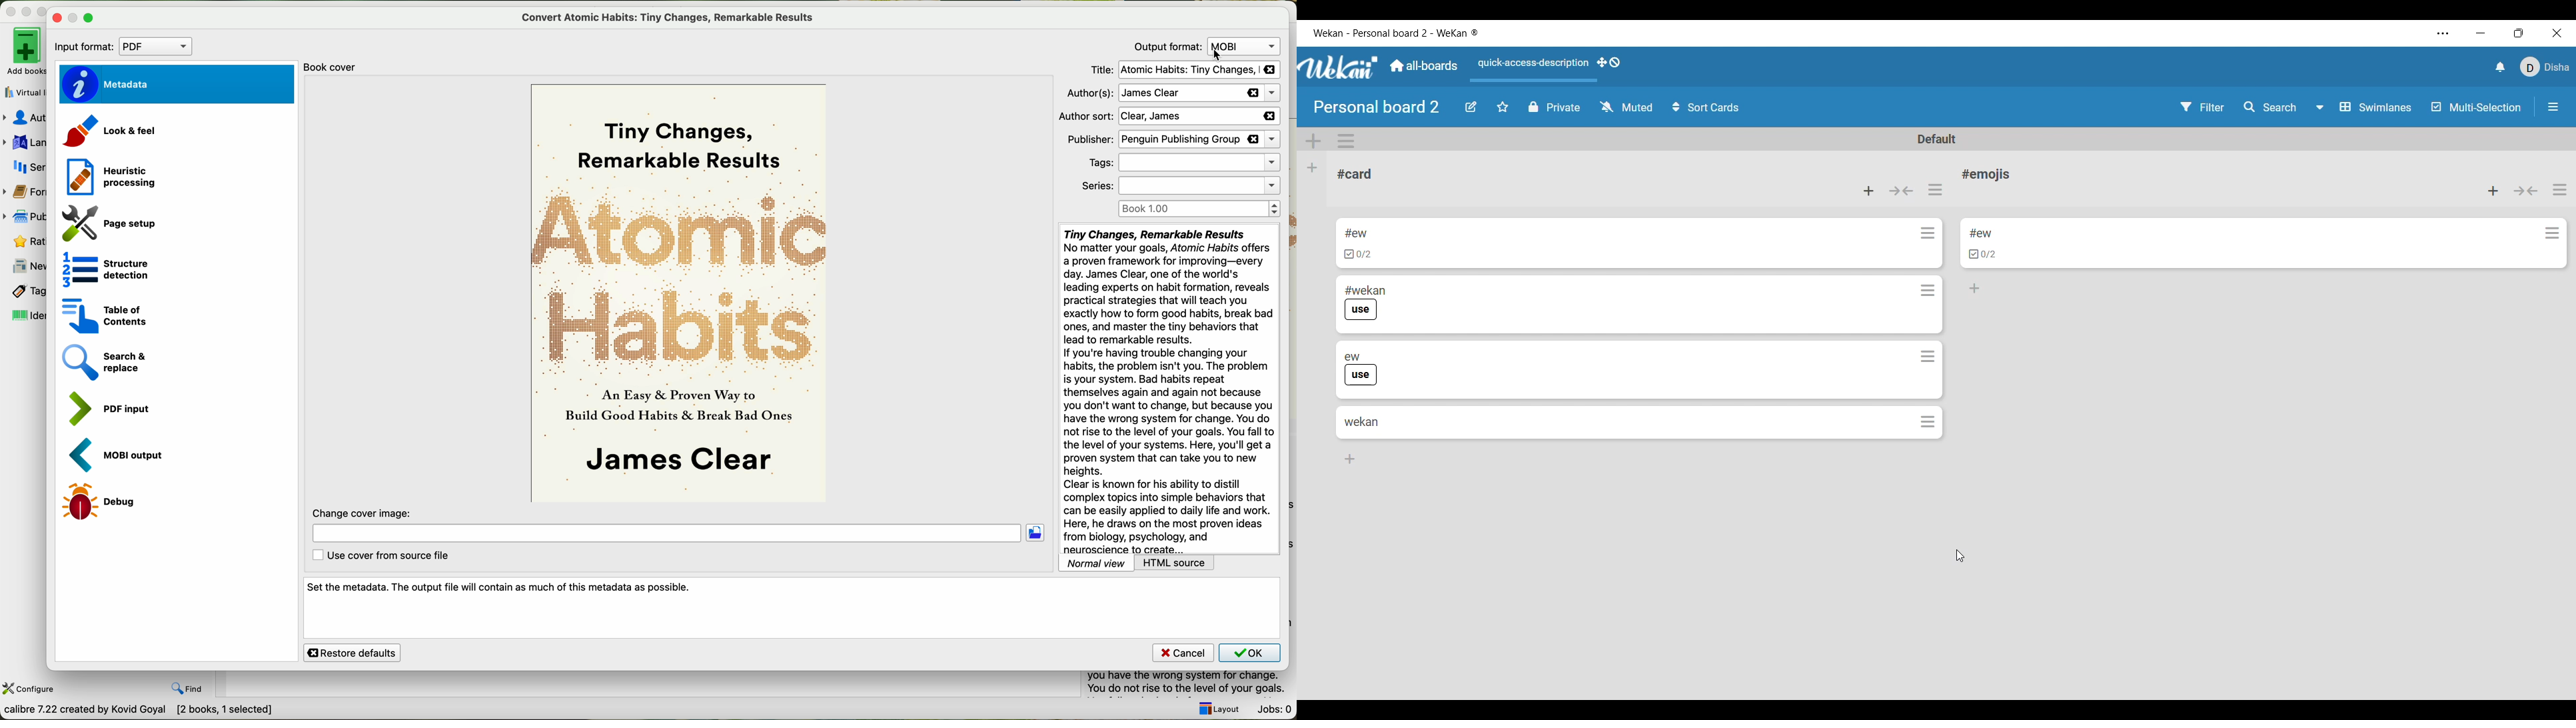  What do you see at coordinates (1408, 288) in the screenshot?
I see `Card 2` at bounding box center [1408, 288].